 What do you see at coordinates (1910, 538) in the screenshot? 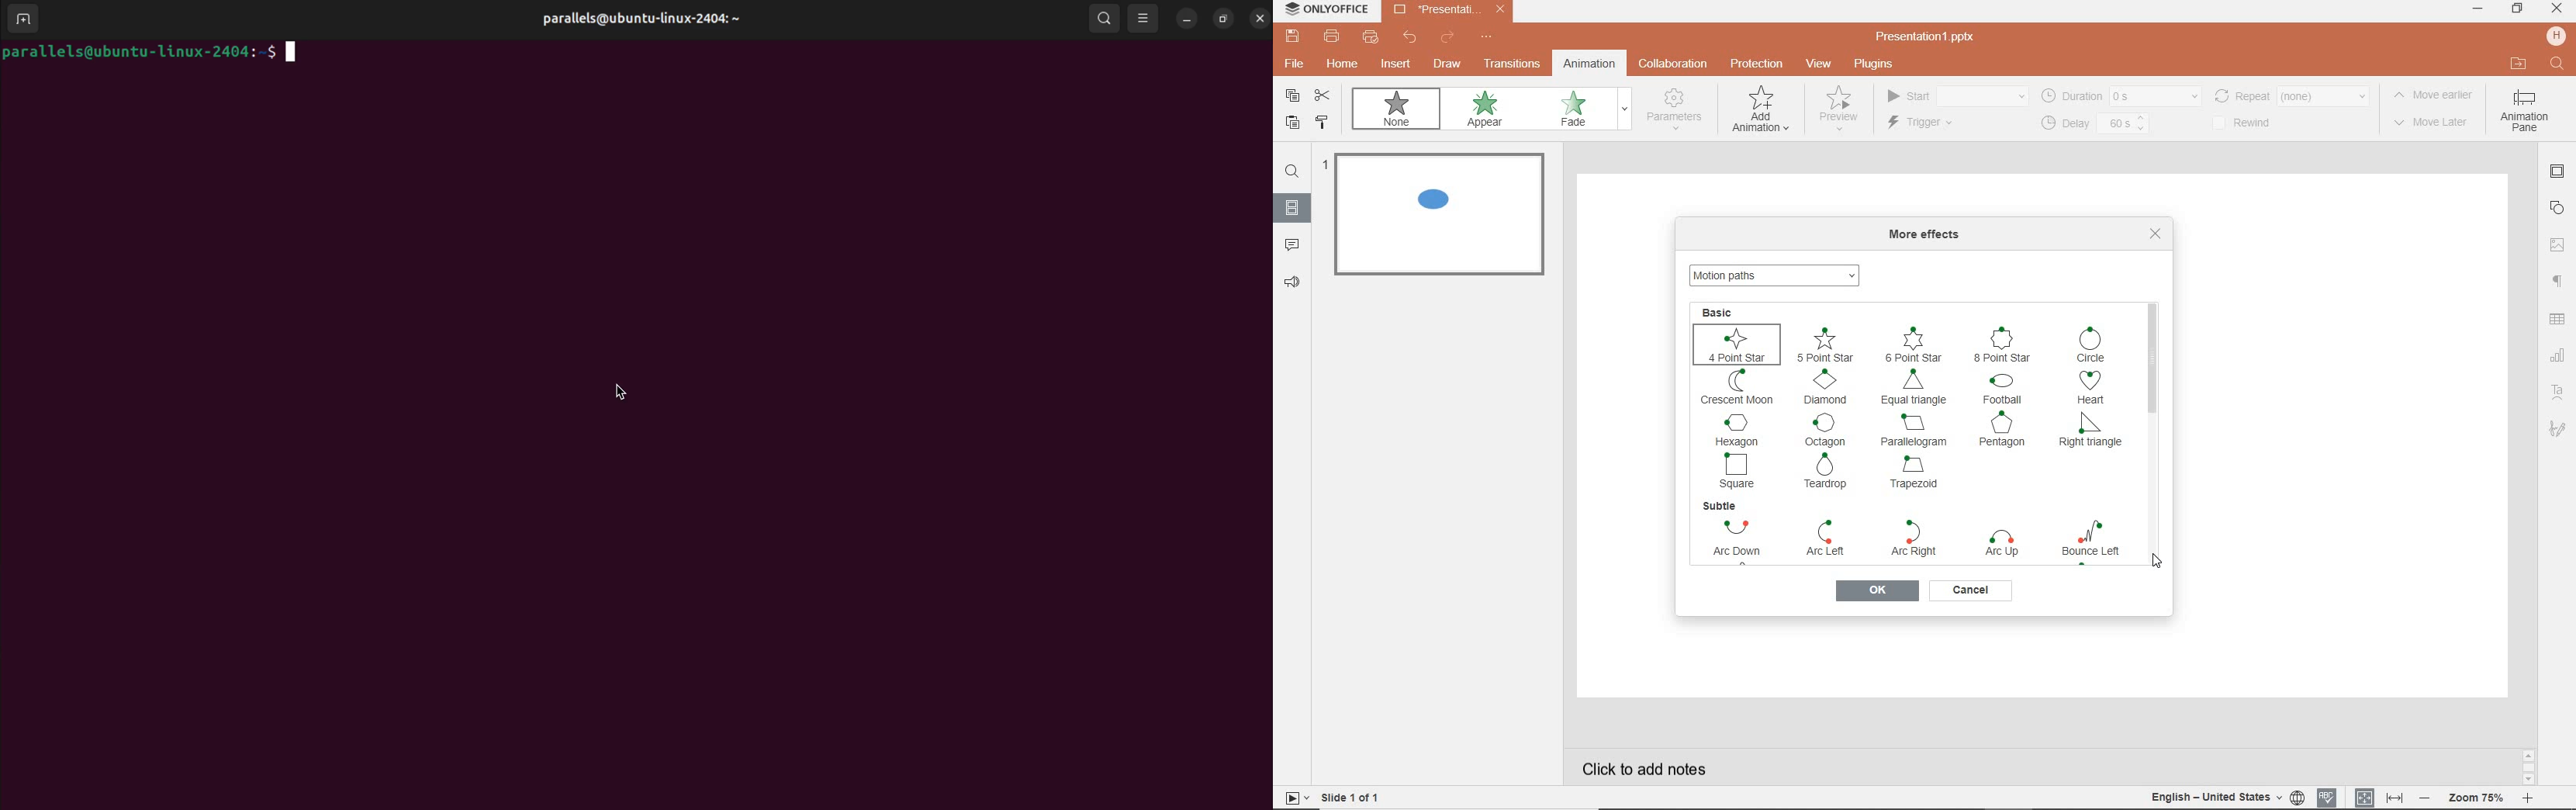
I see `ARC RIGHT` at bounding box center [1910, 538].